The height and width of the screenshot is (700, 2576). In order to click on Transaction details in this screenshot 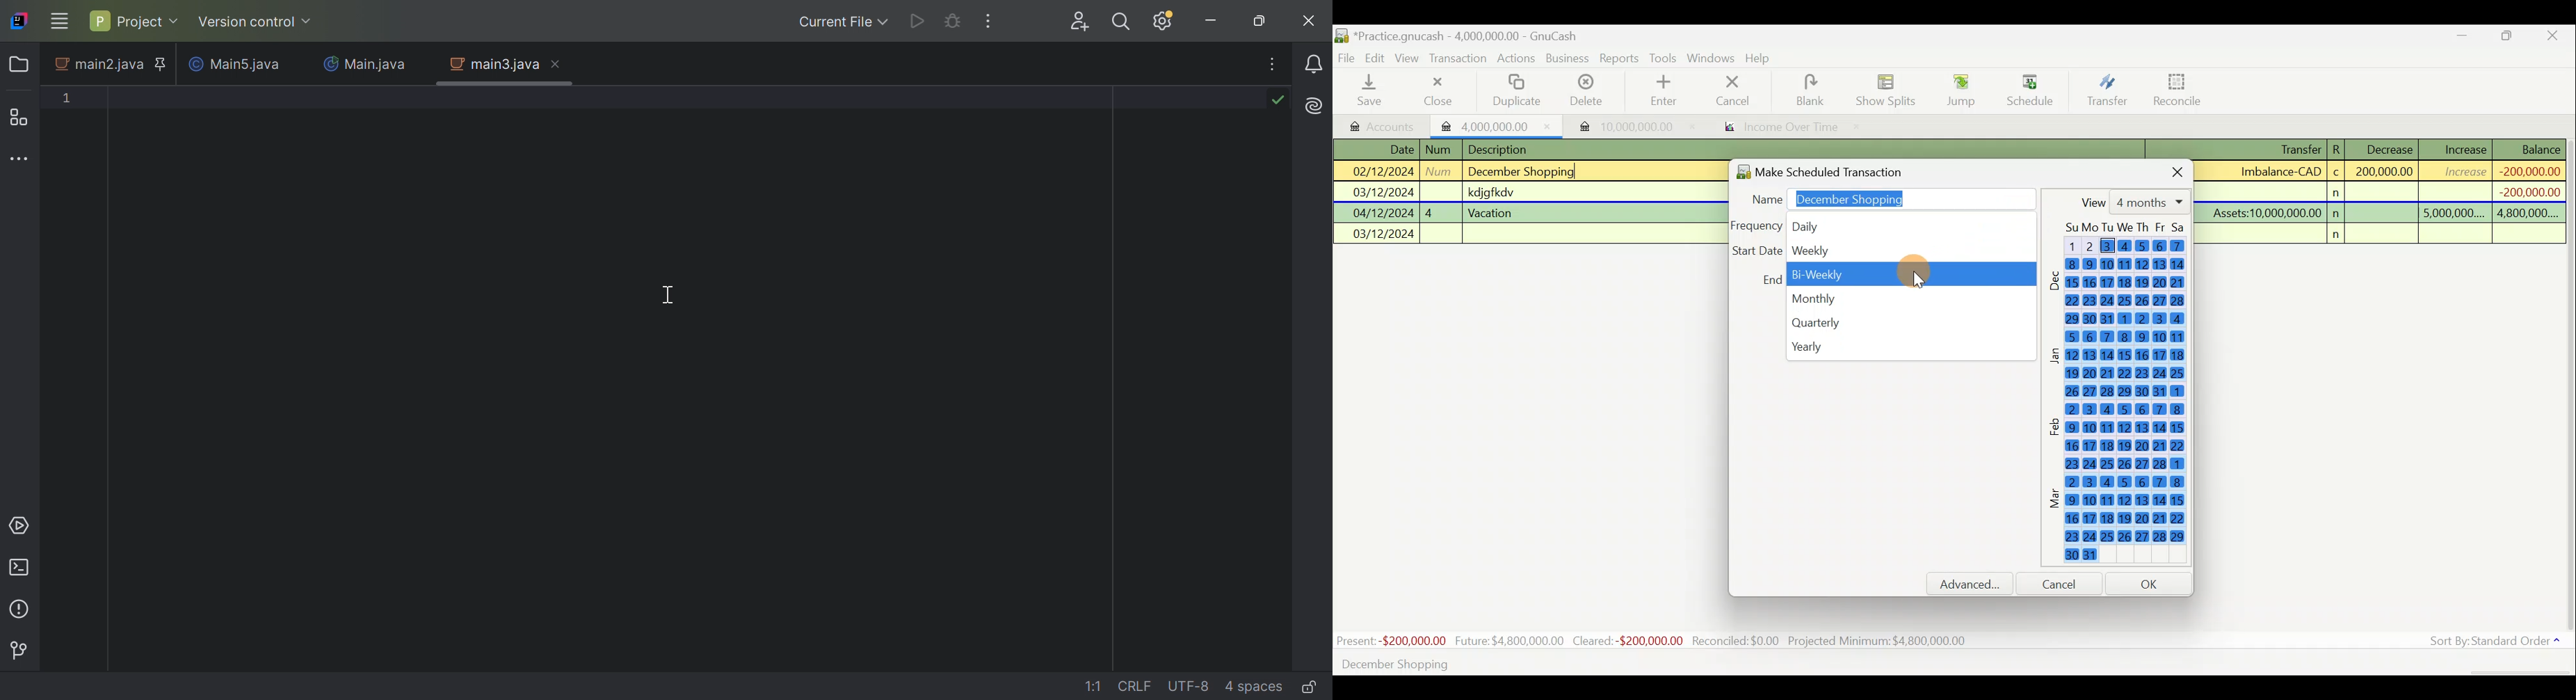, I will do `click(2388, 192)`.